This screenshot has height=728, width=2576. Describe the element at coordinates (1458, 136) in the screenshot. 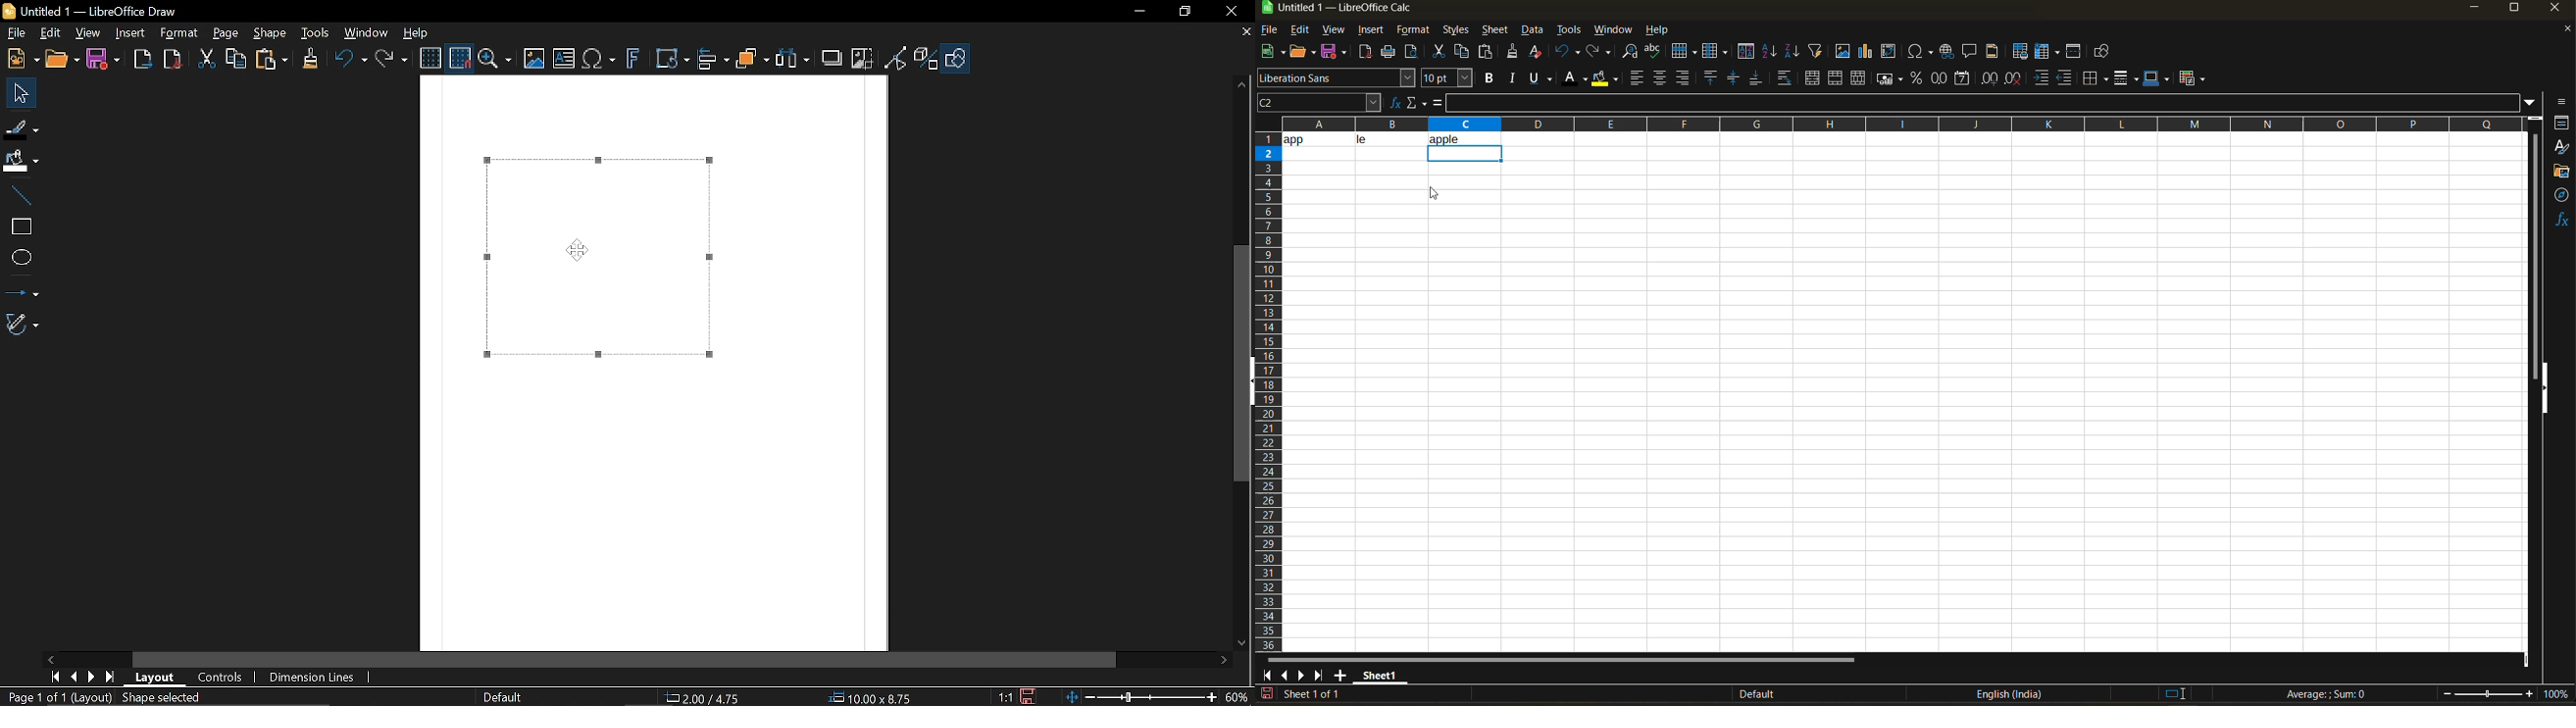

I see `concatenated text` at that location.